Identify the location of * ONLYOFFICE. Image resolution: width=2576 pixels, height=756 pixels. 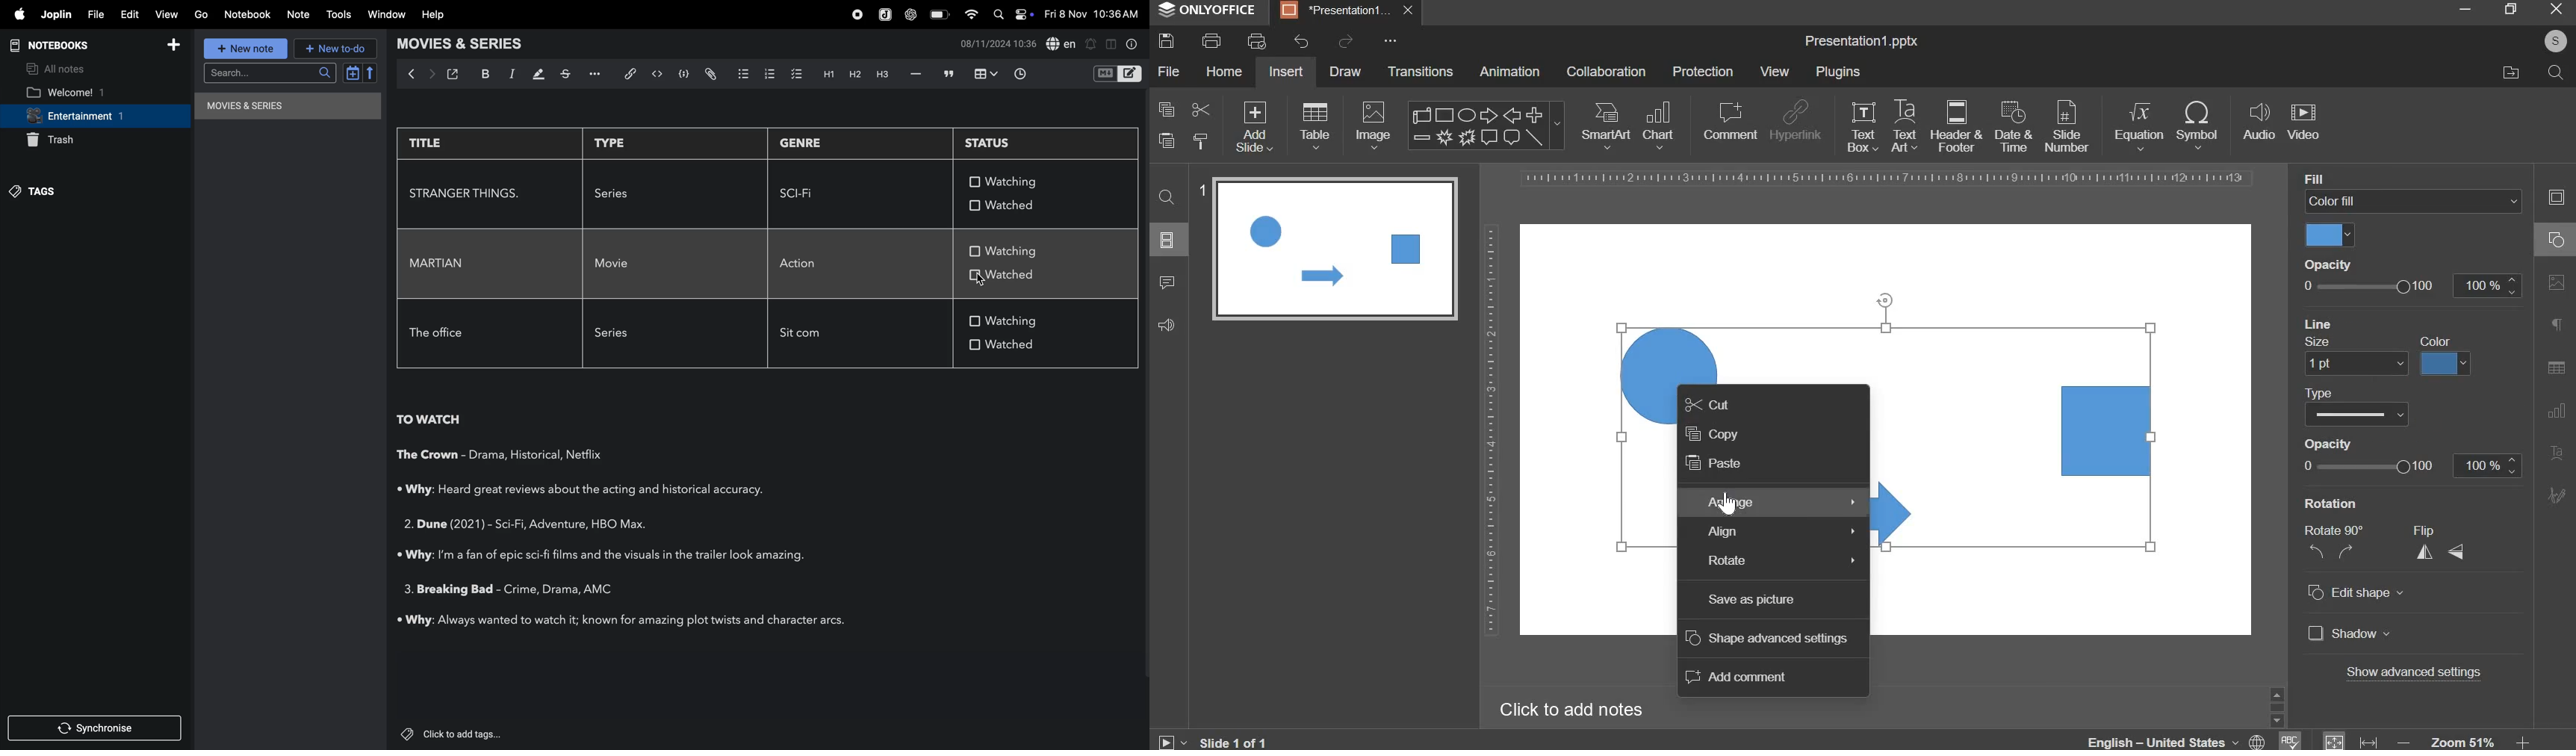
(1208, 10).